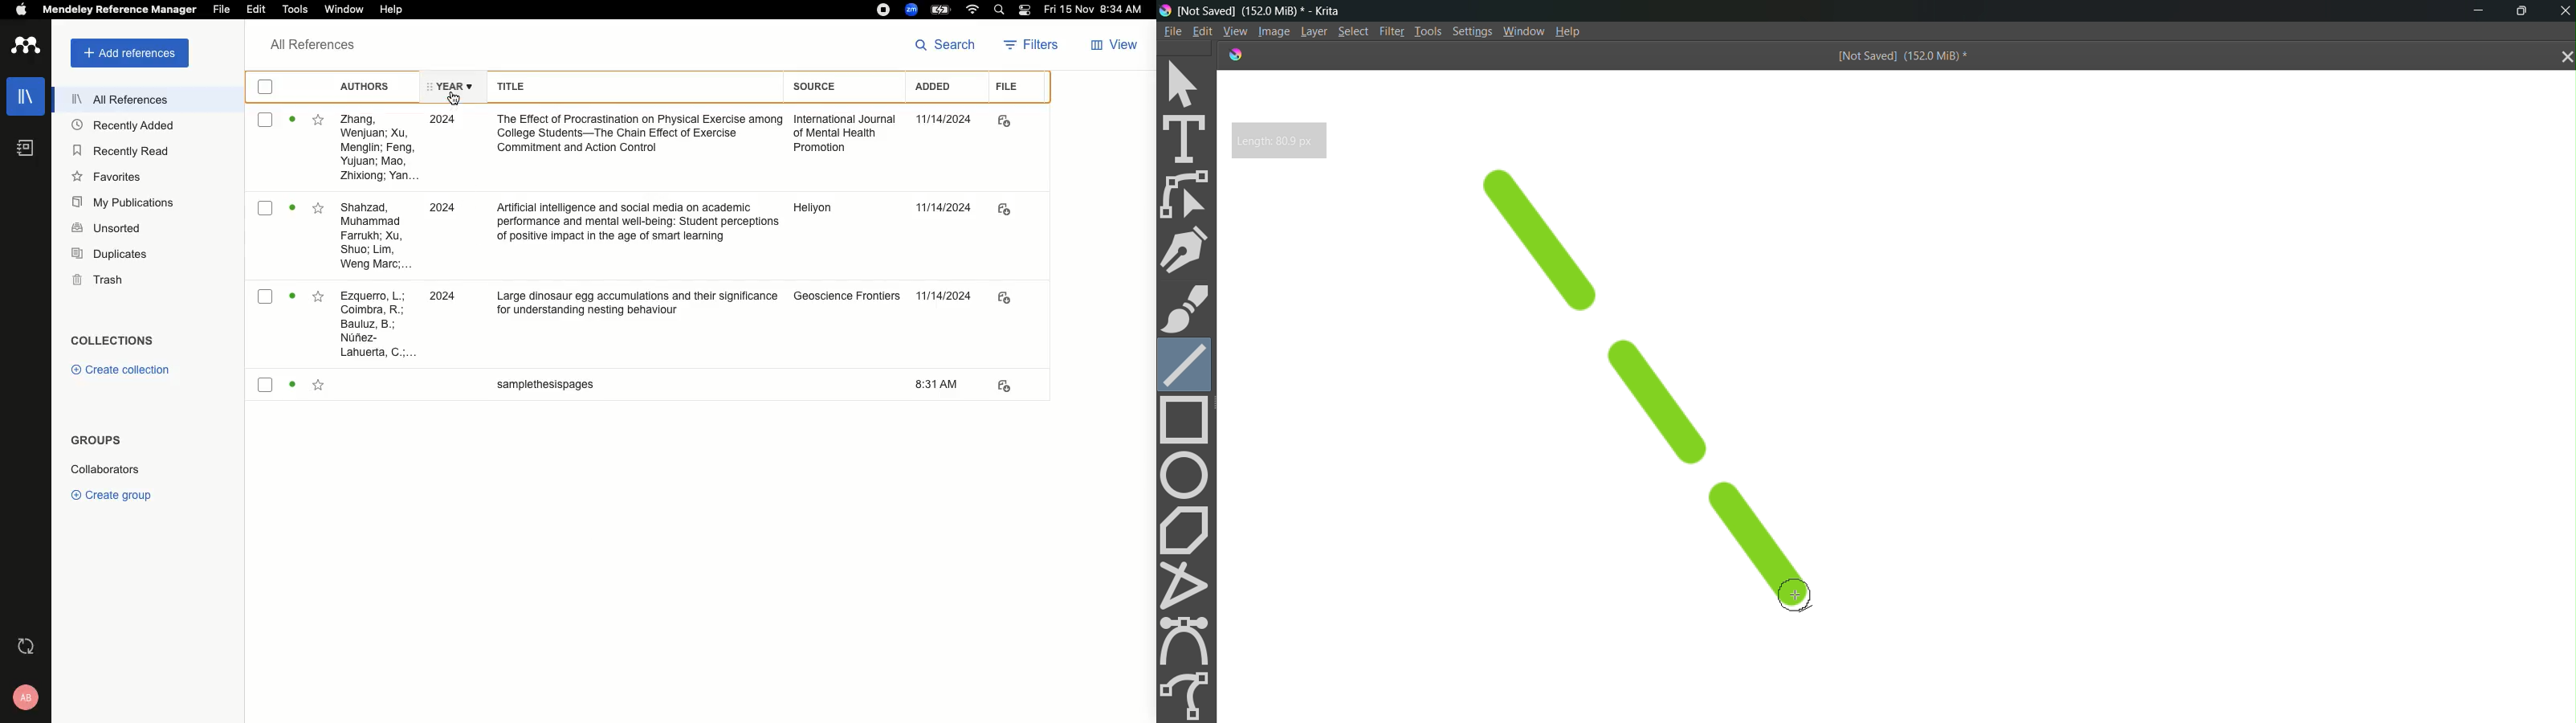 The height and width of the screenshot is (728, 2576). I want to click on mark as favorite, so click(318, 210).